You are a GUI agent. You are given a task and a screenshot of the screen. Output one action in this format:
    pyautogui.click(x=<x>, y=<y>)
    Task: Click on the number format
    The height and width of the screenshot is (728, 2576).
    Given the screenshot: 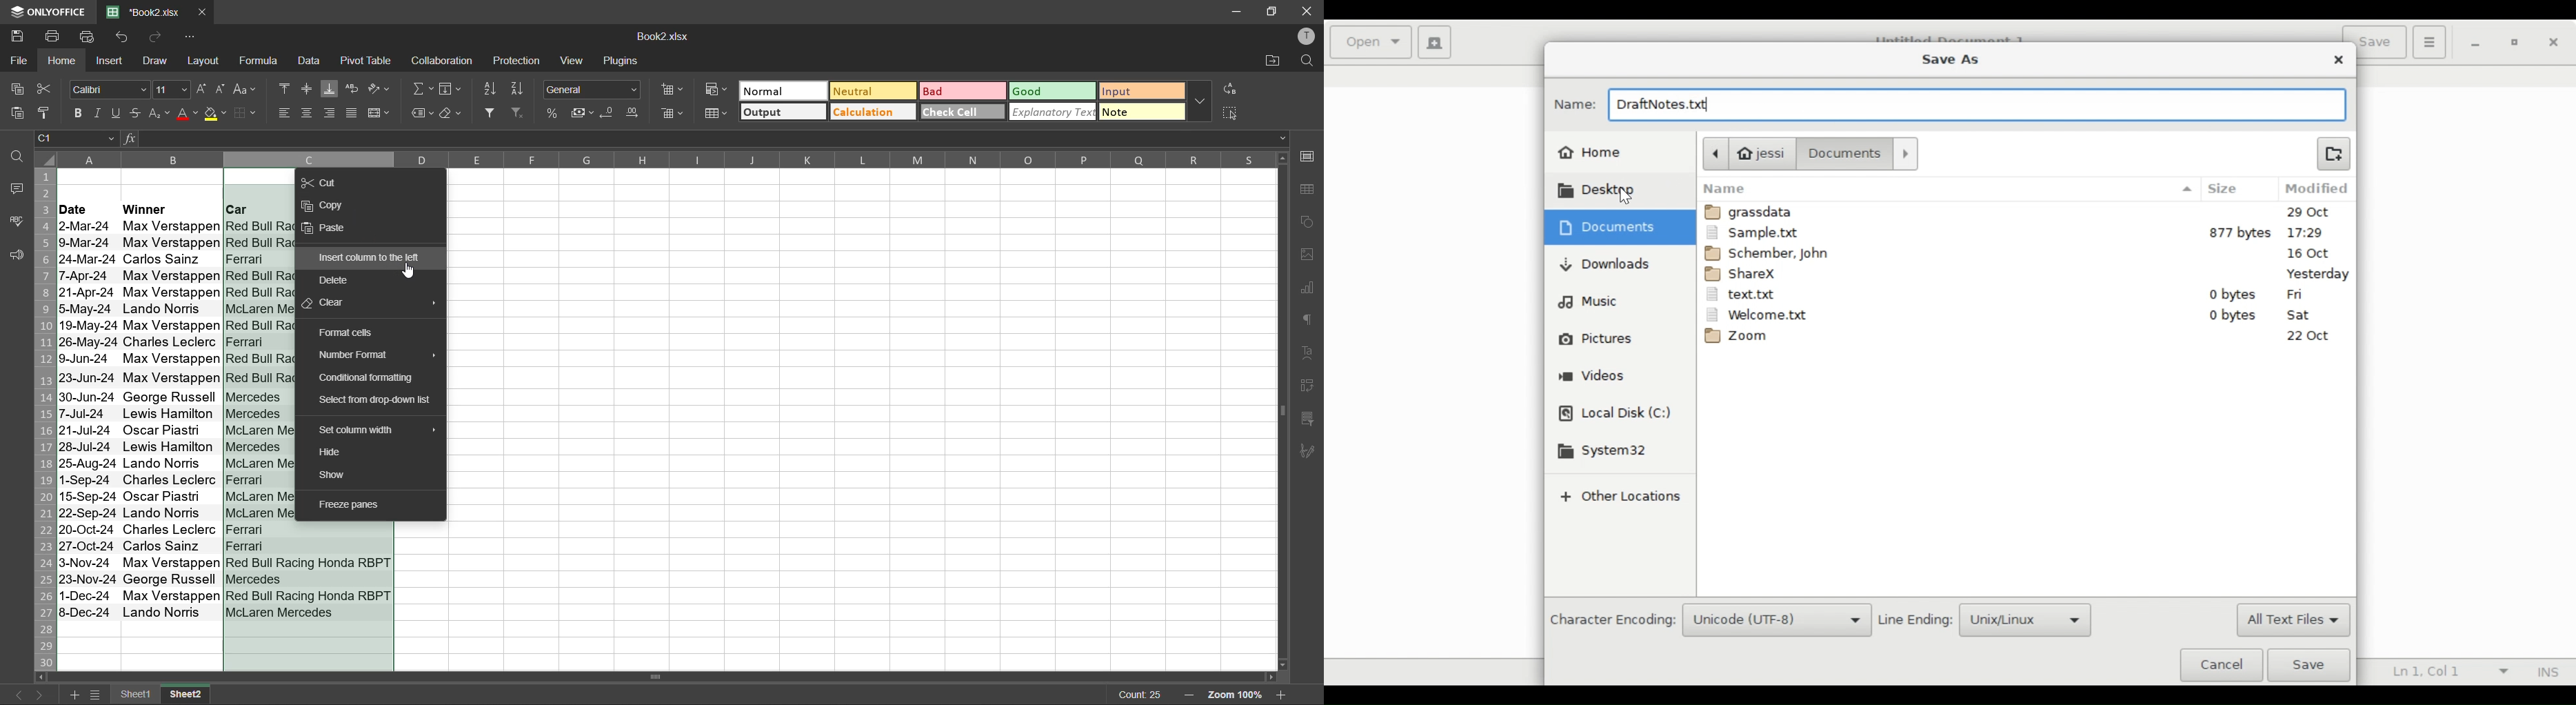 What is the action you would take?
    pyautogui.click(x=354, y=356)
    